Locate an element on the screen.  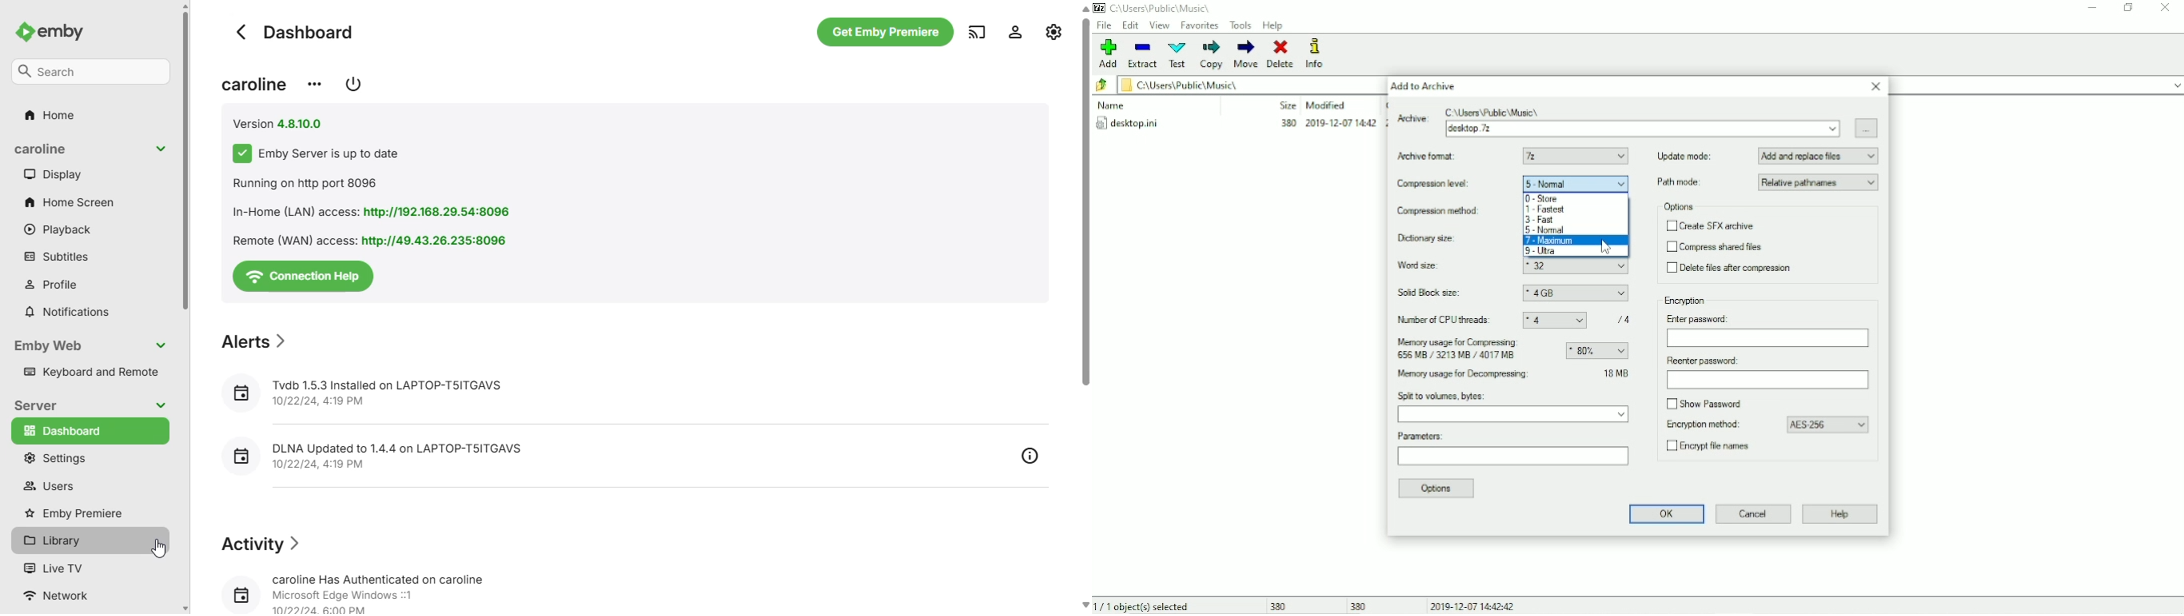
File location is located at coordinates (1235, 84).